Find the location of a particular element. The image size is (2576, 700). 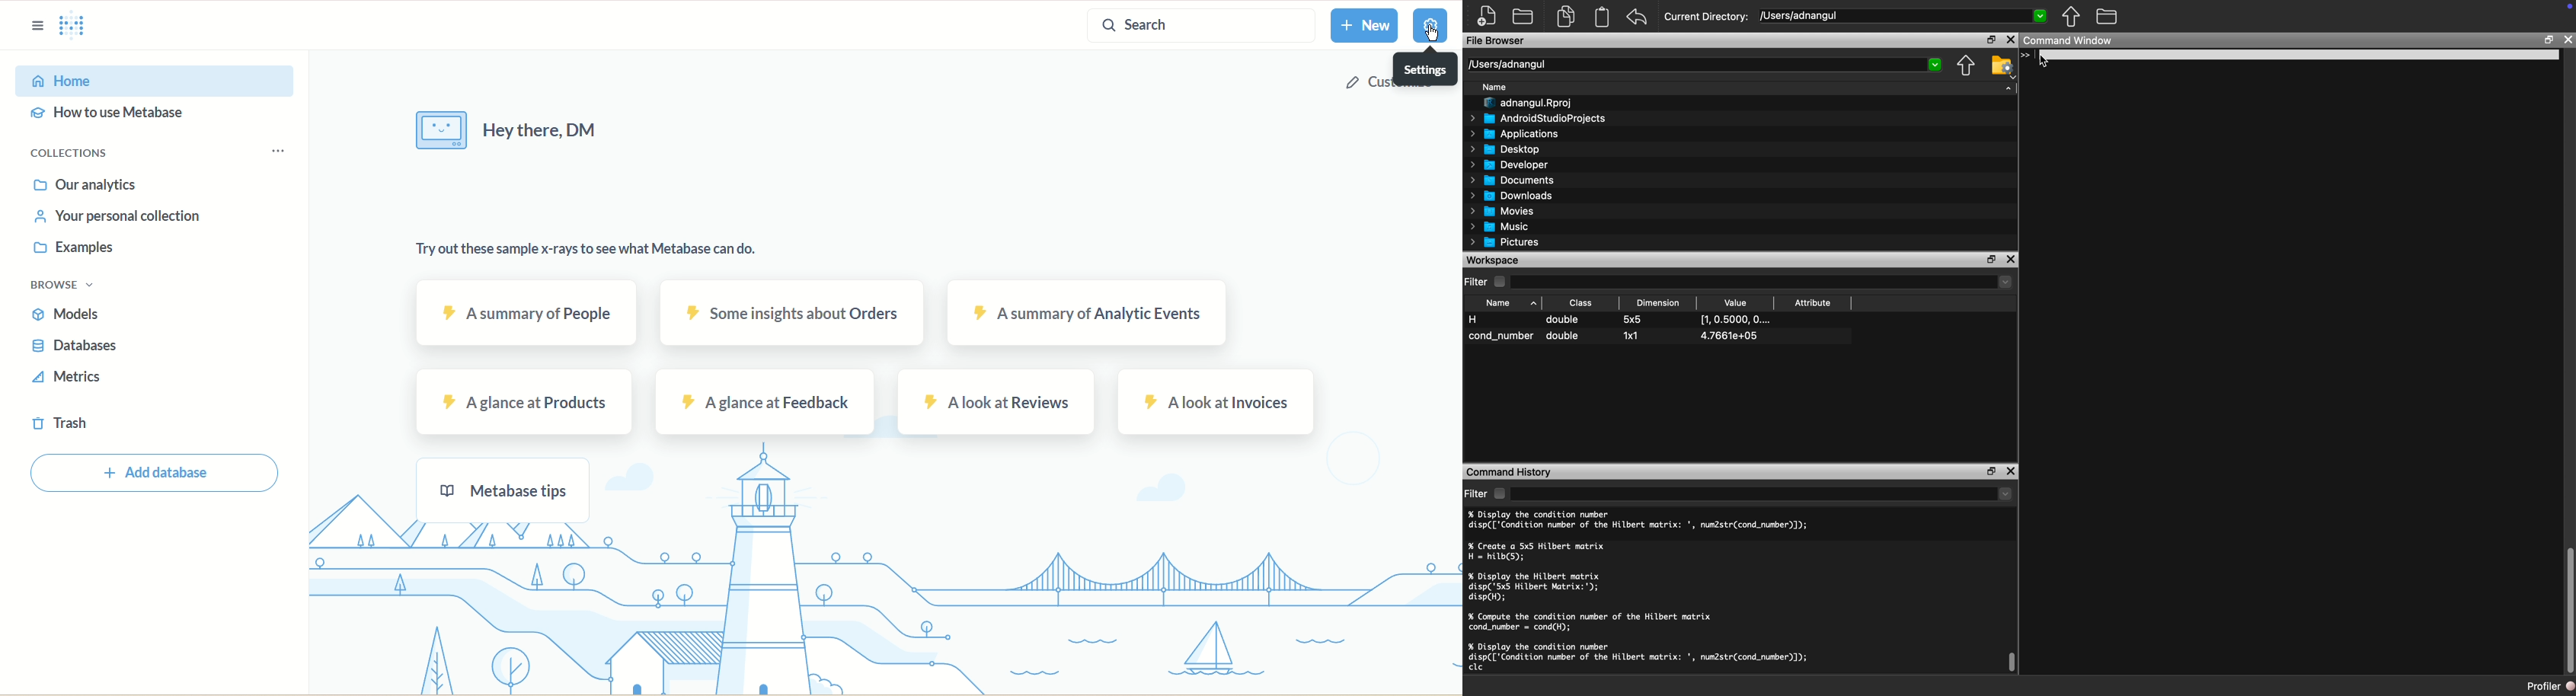

Add database is located at coordinates (149, 474).